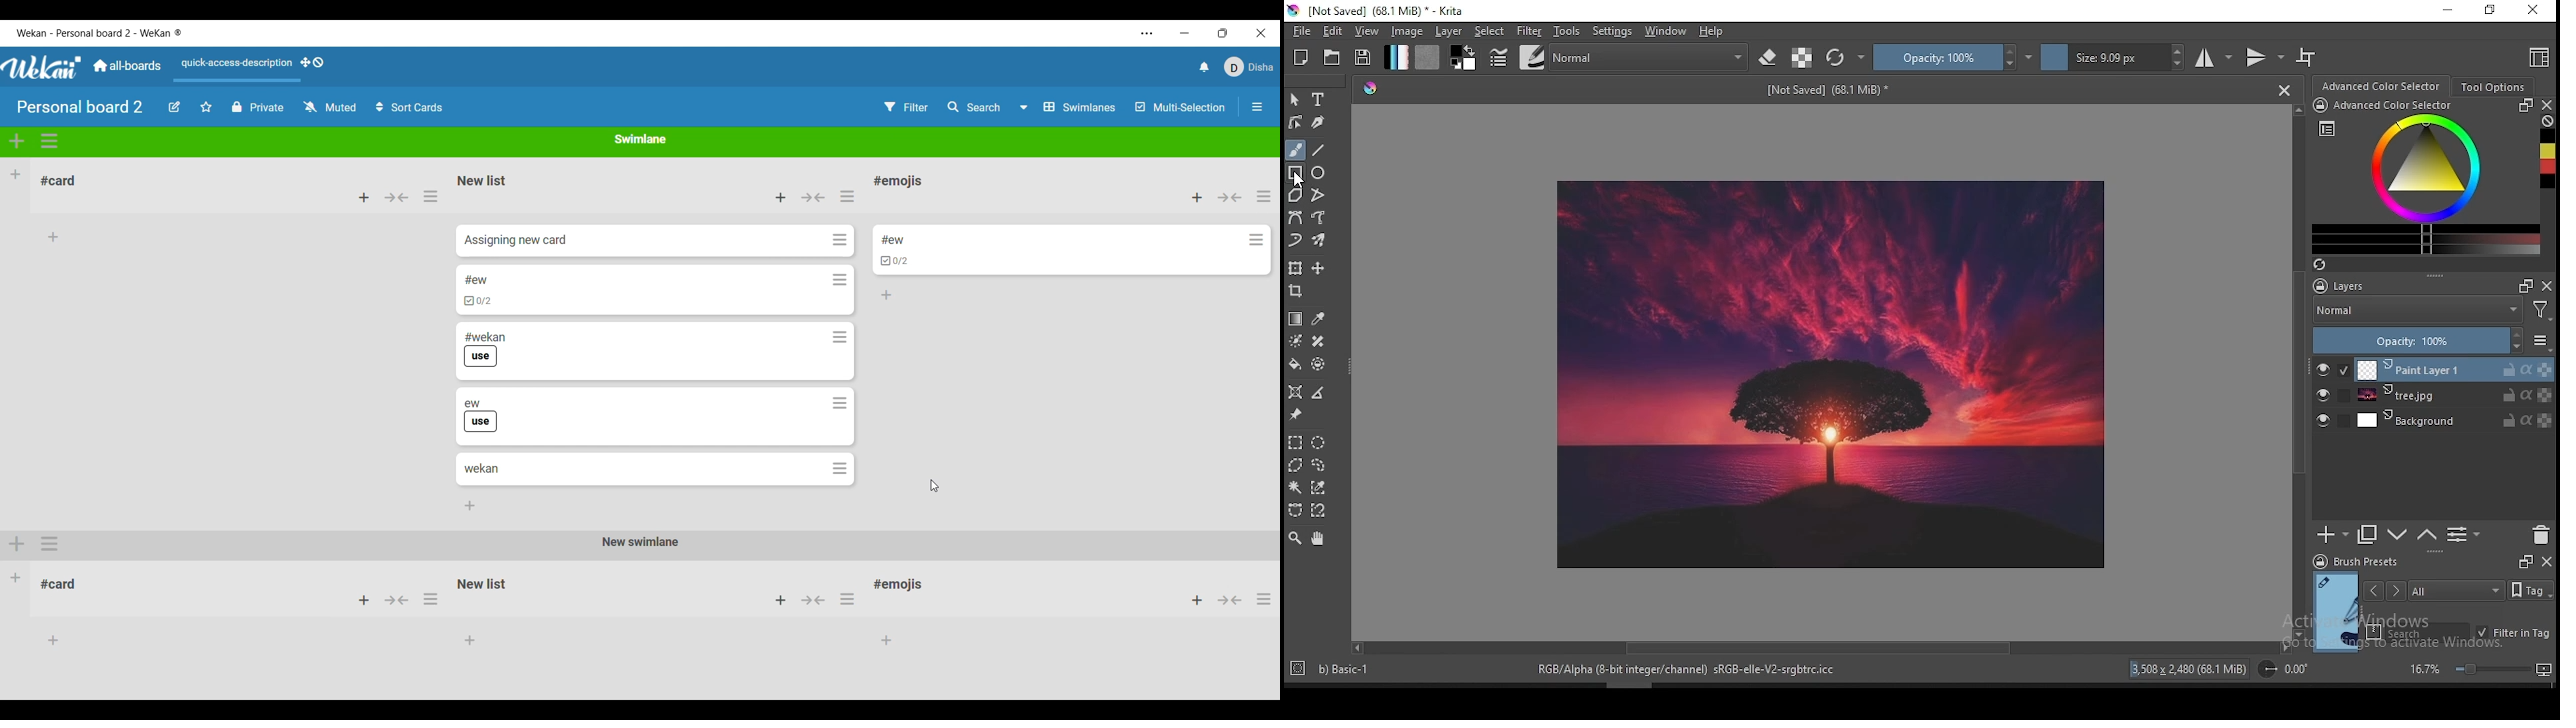  What do you see at coordinates (1296, 239) in the screenshot?
I see `dynamic brush tool` at bounding box center [1296, 239].